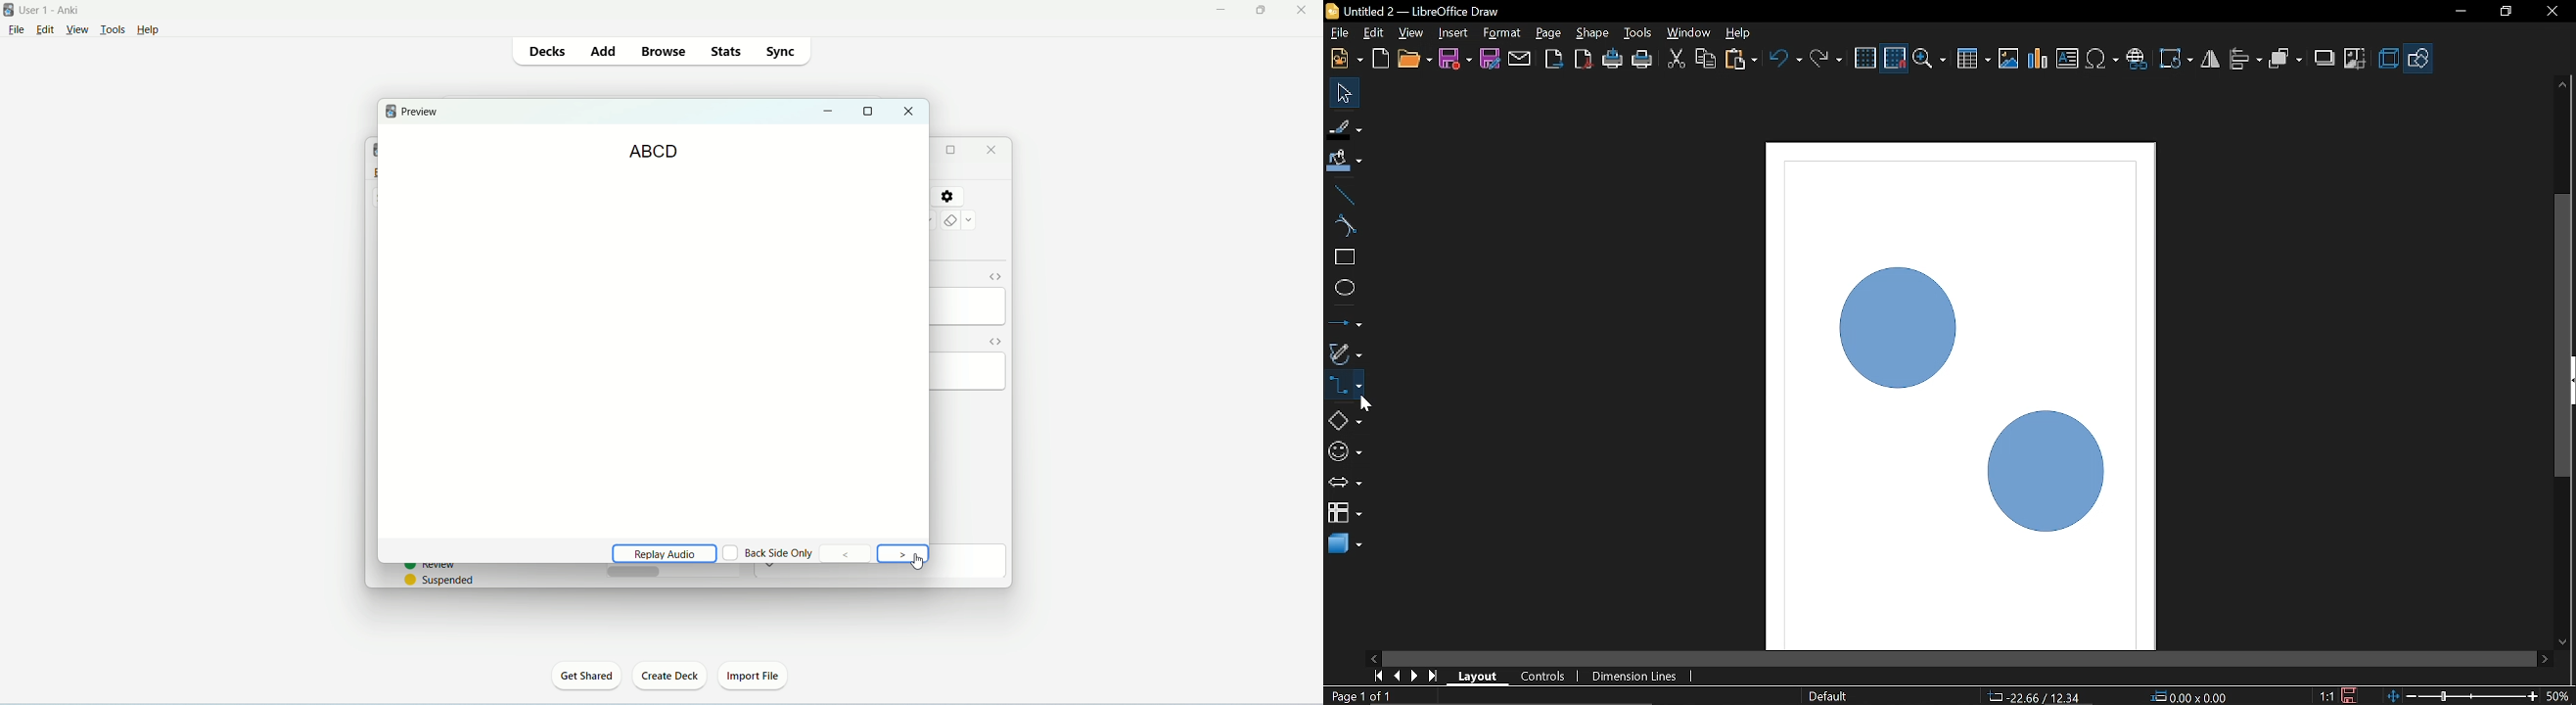 This screenshot has width=2576, height=728. What do you see at coordinates (1341, 224) in the screenshot?
I see `Curve` at bounding box center [1341, 224].